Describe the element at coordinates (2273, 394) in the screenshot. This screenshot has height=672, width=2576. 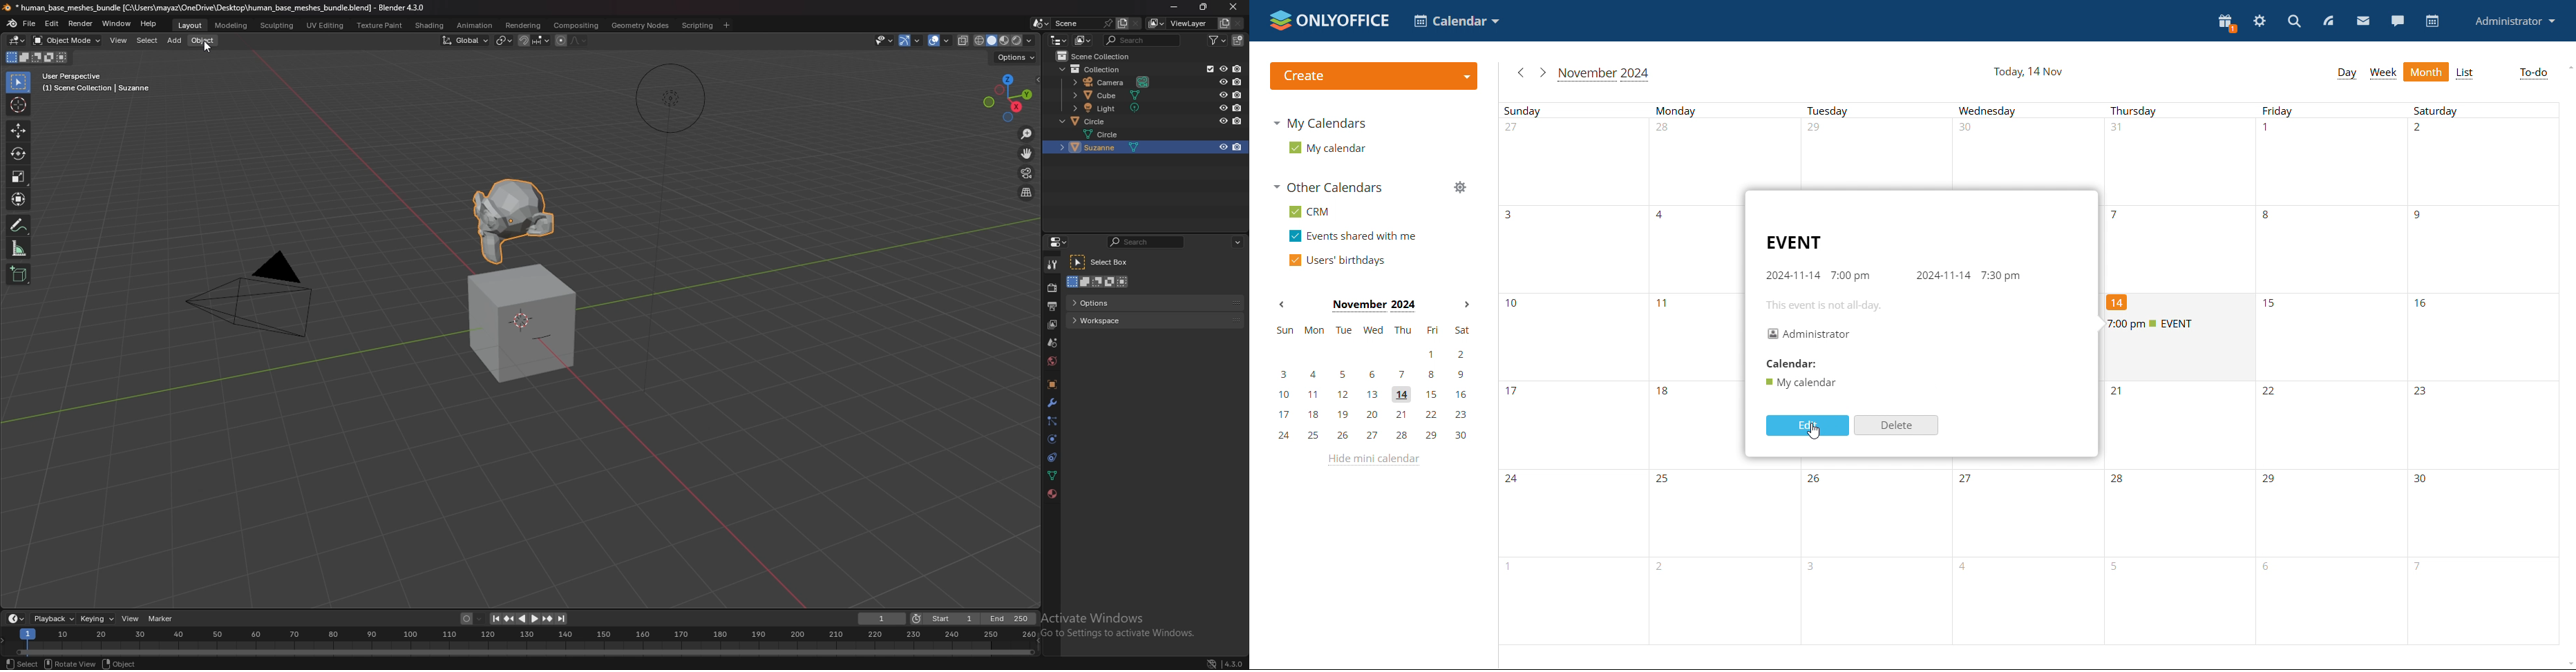
I see `number` at that location.